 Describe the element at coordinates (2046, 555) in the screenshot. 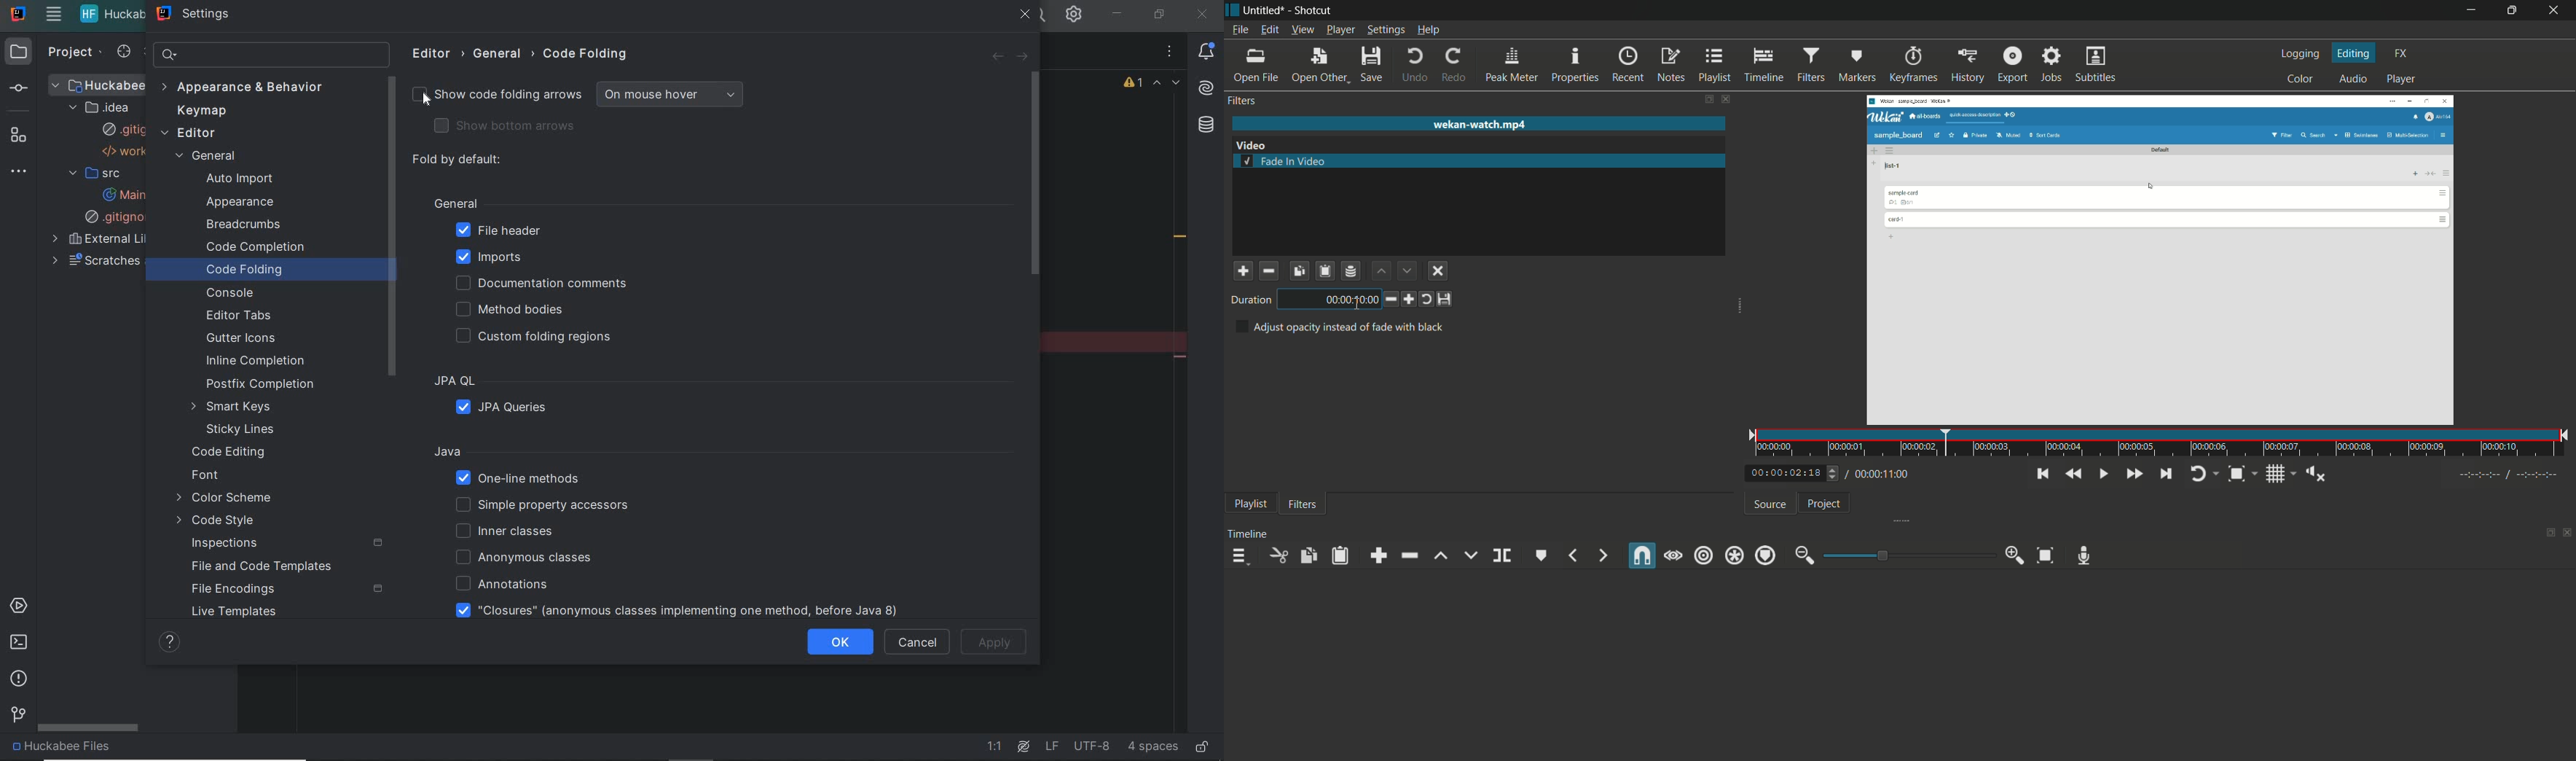

I see `zoom timeline to fit` at that location.